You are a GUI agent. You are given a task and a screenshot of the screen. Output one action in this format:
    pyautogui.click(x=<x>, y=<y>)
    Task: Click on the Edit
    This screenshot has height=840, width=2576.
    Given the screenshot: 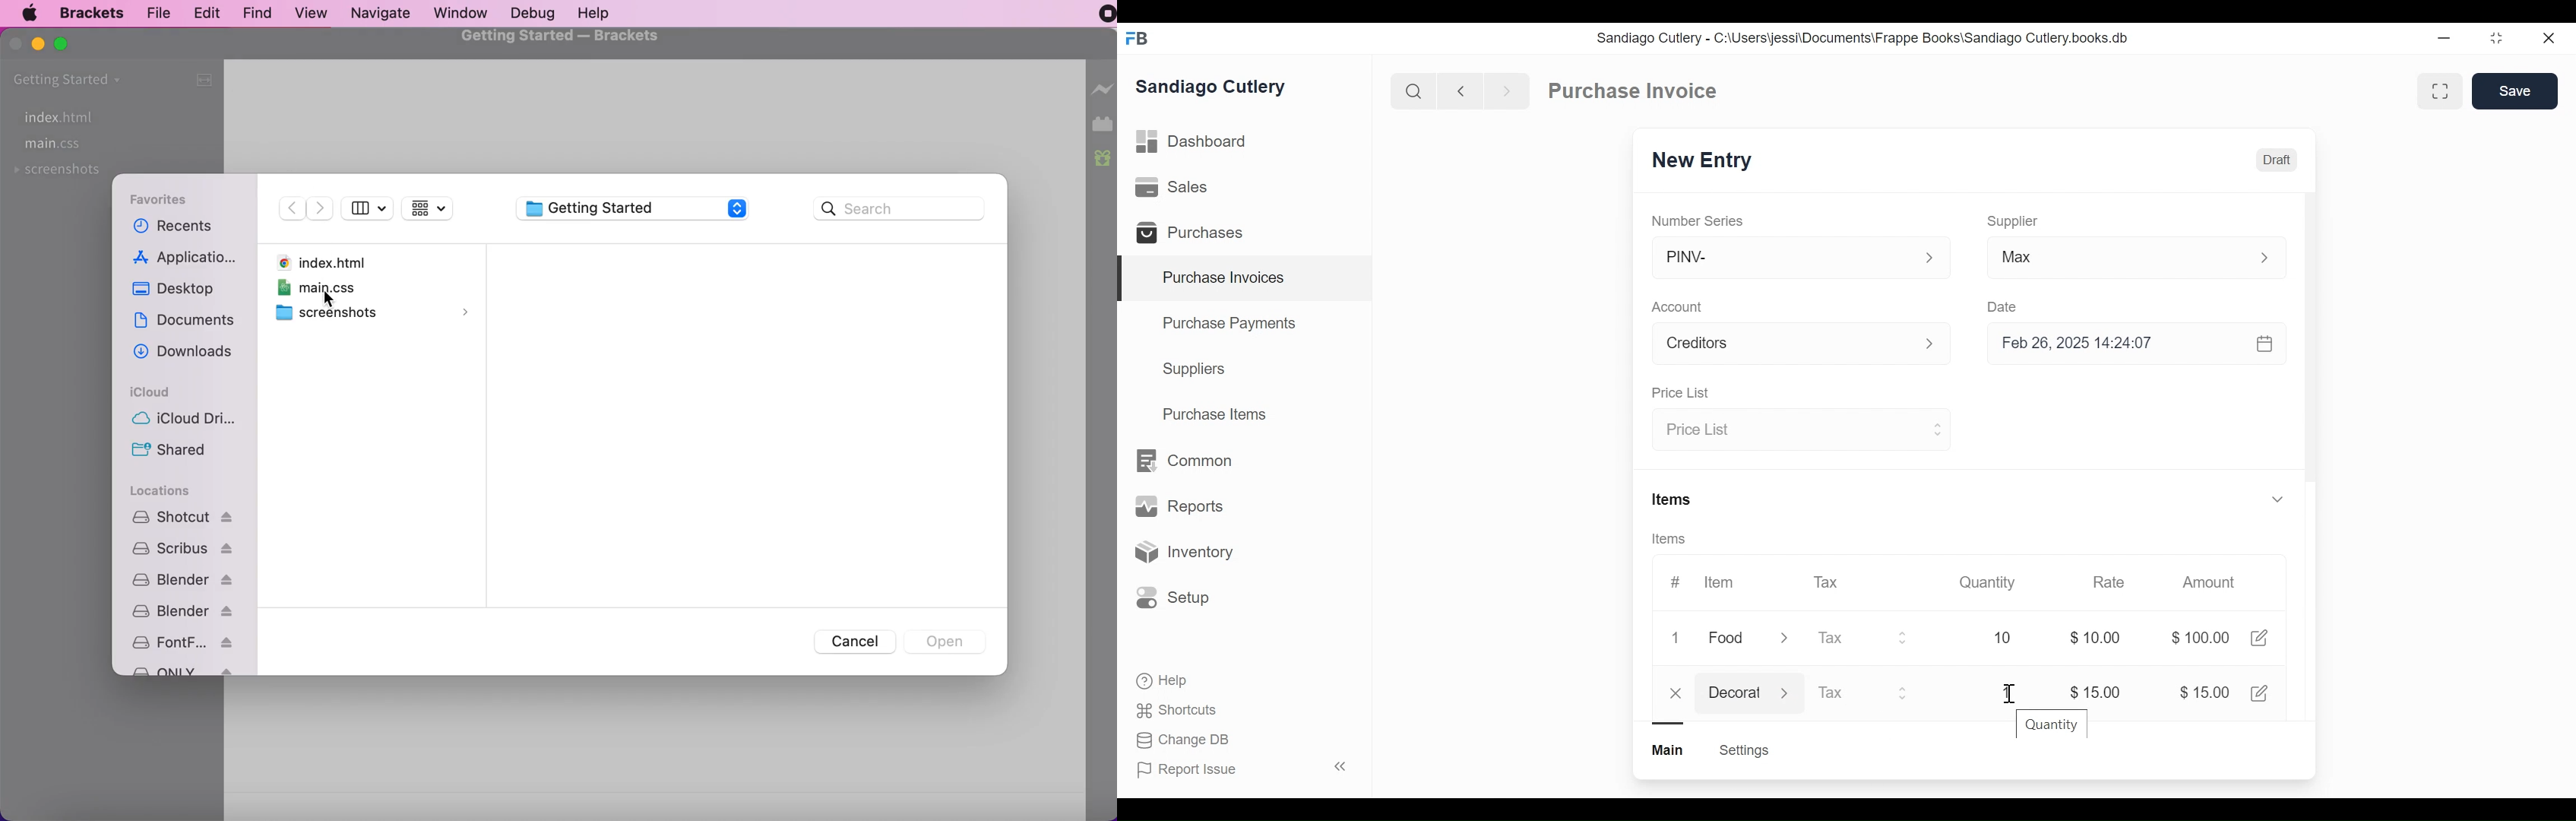 What is the action you would take?
    pyautogui.click(x=2258, y=638)
    